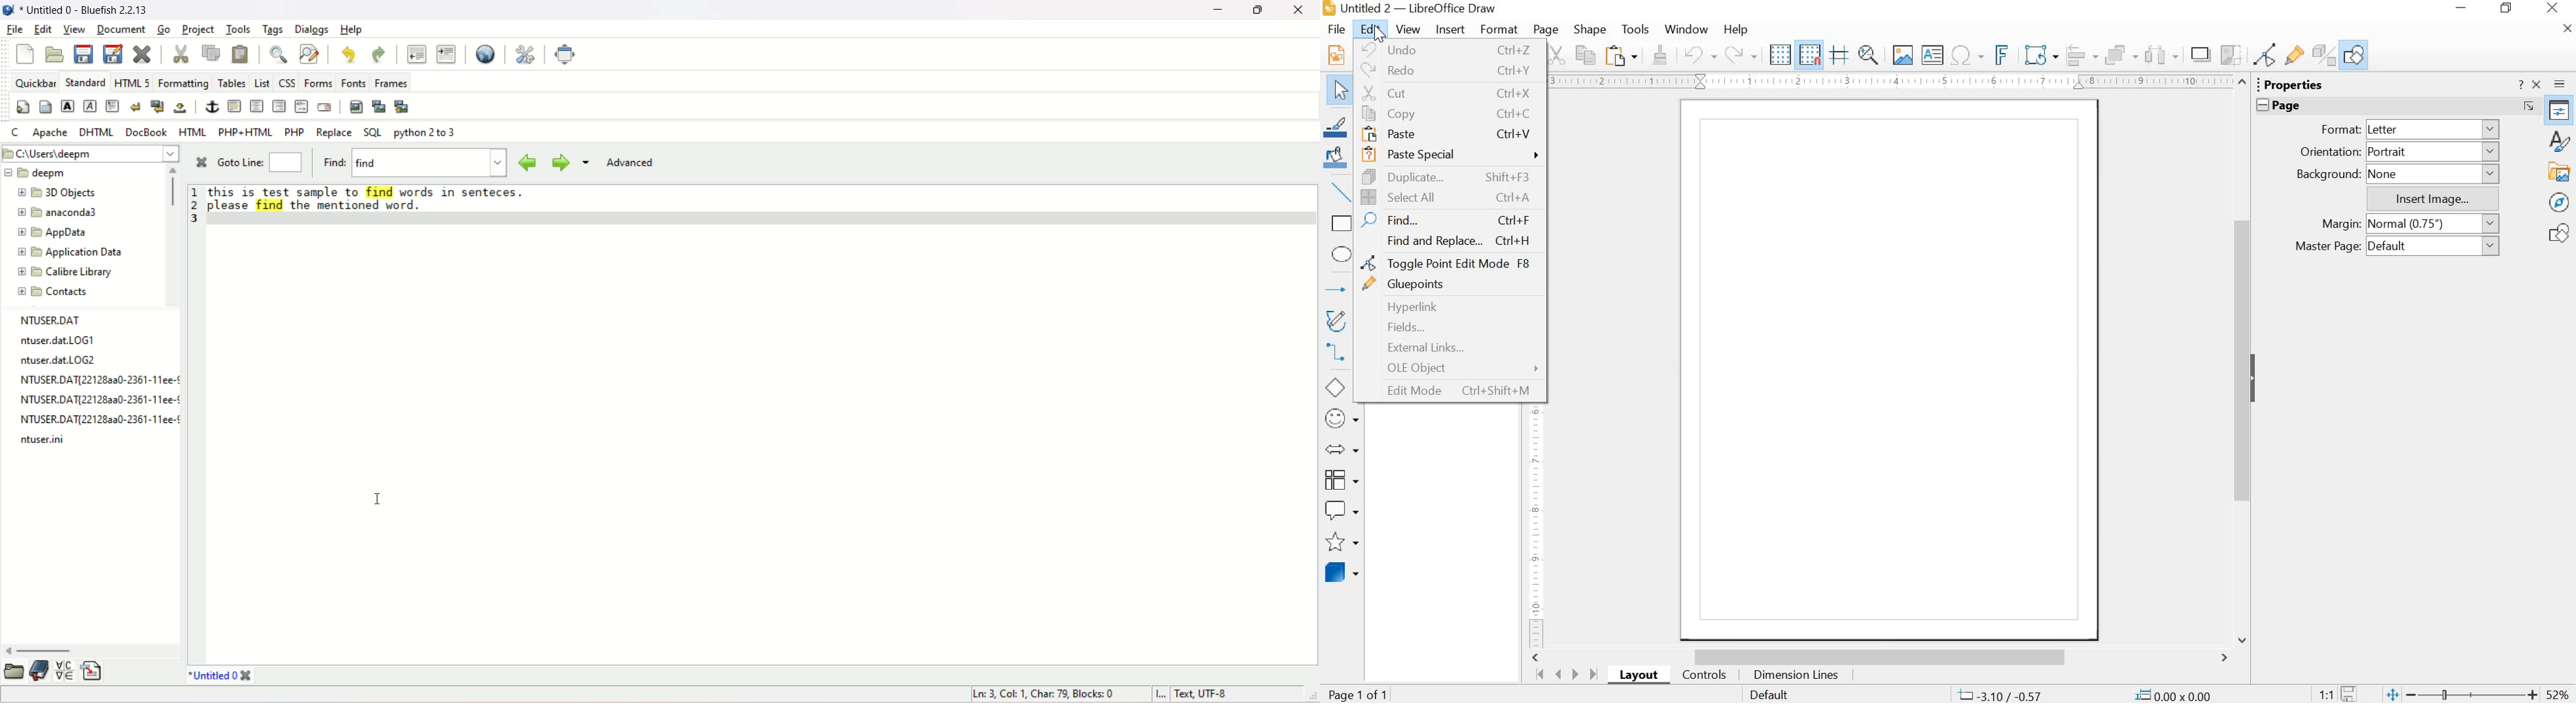  Describe the element at coordinates (2343, 691) in the screenshot. I see `save` at that location.